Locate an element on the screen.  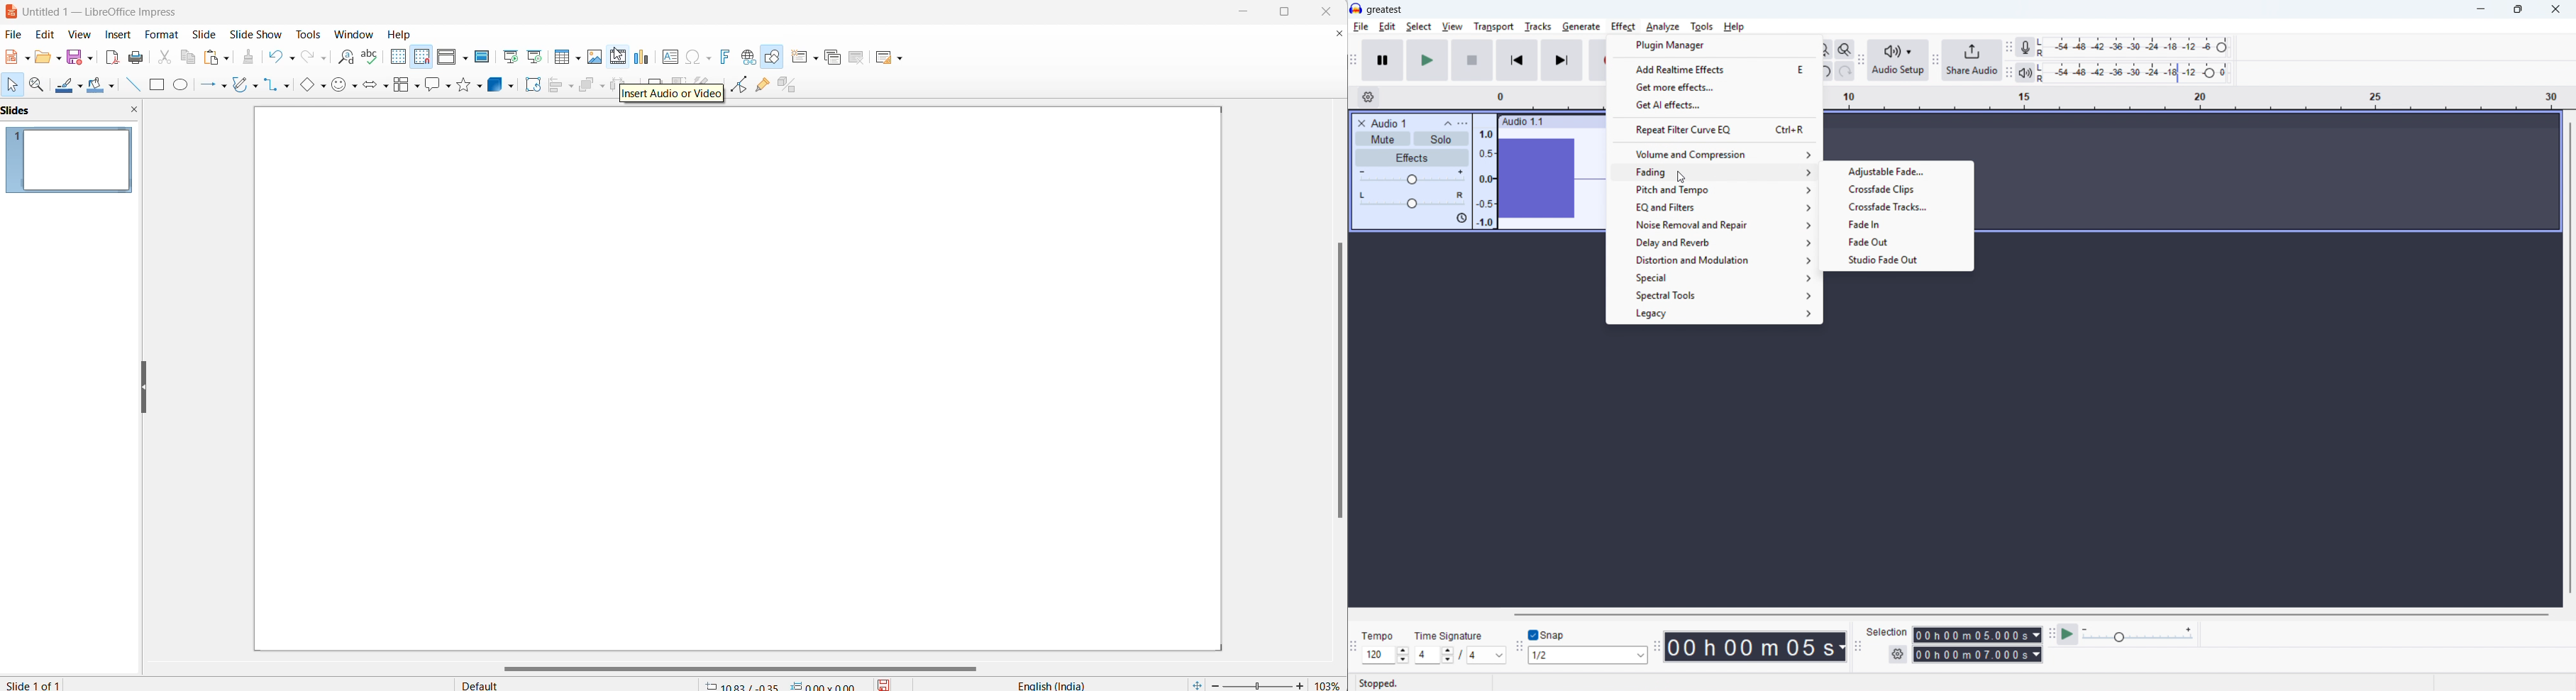
Pan: Centre  is located at coordinates (1412, 201).